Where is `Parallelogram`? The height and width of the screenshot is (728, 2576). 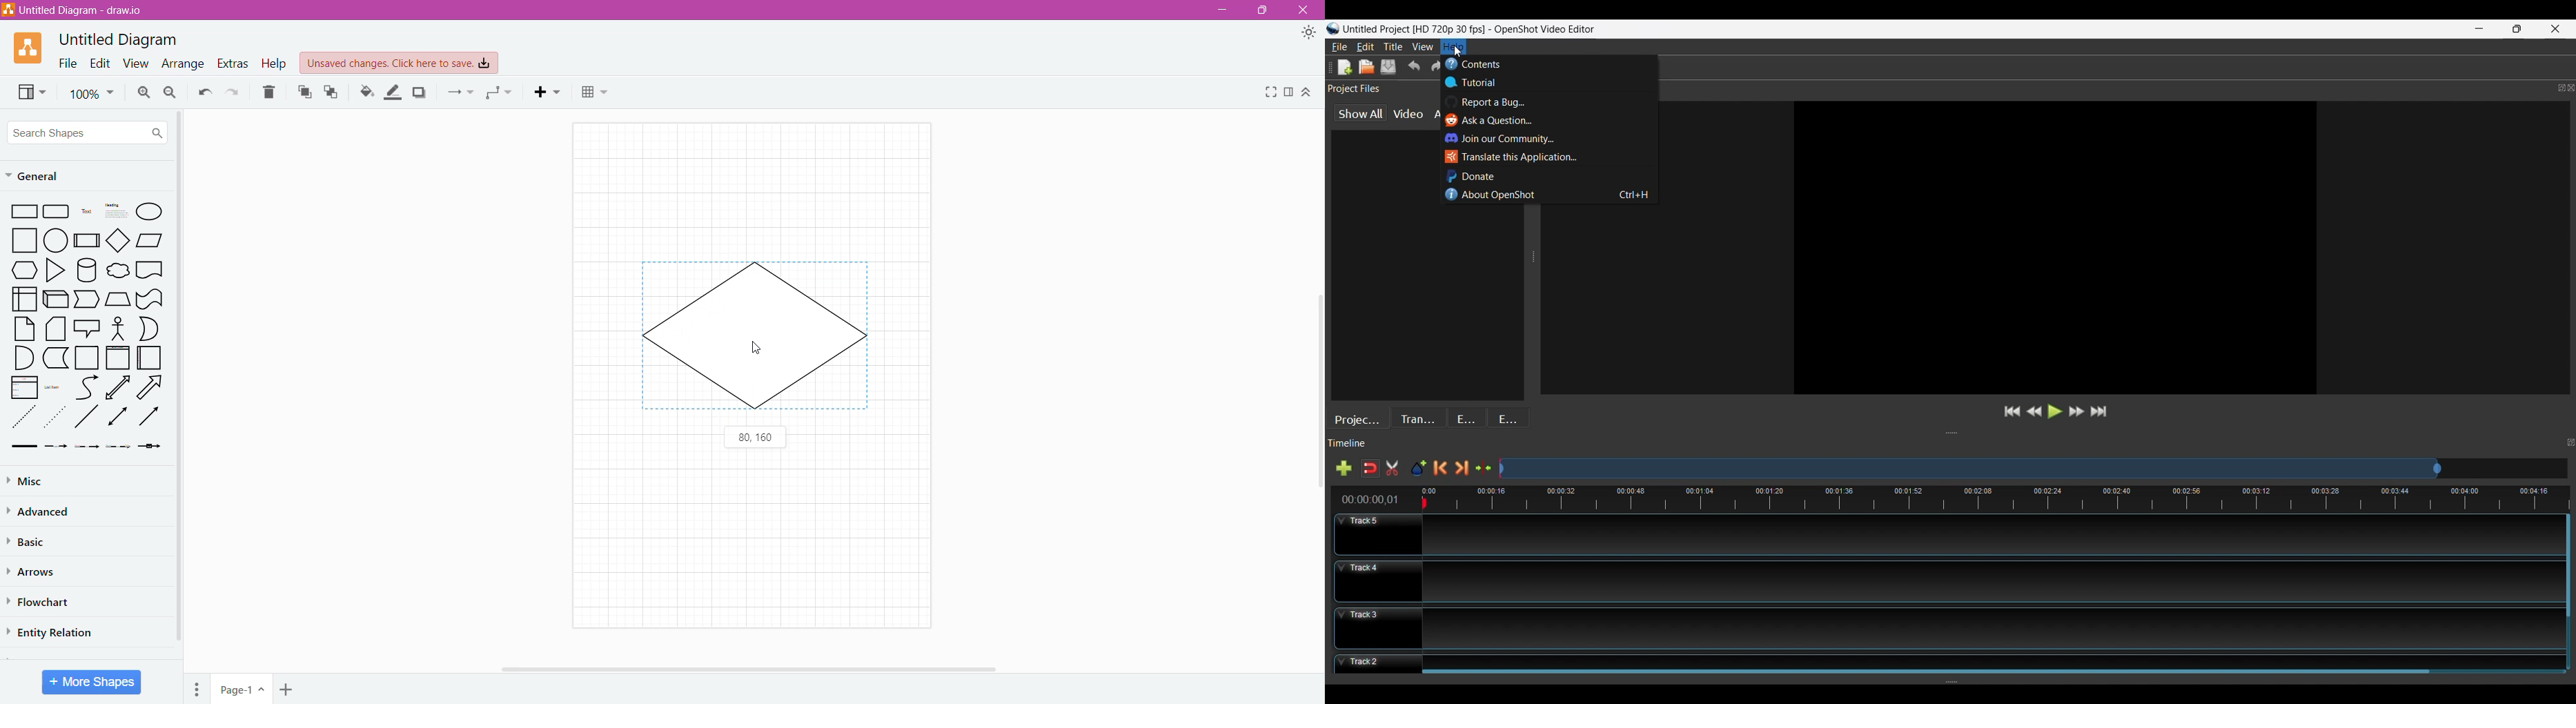 Parallelogram is located at coordinates (150, 240).